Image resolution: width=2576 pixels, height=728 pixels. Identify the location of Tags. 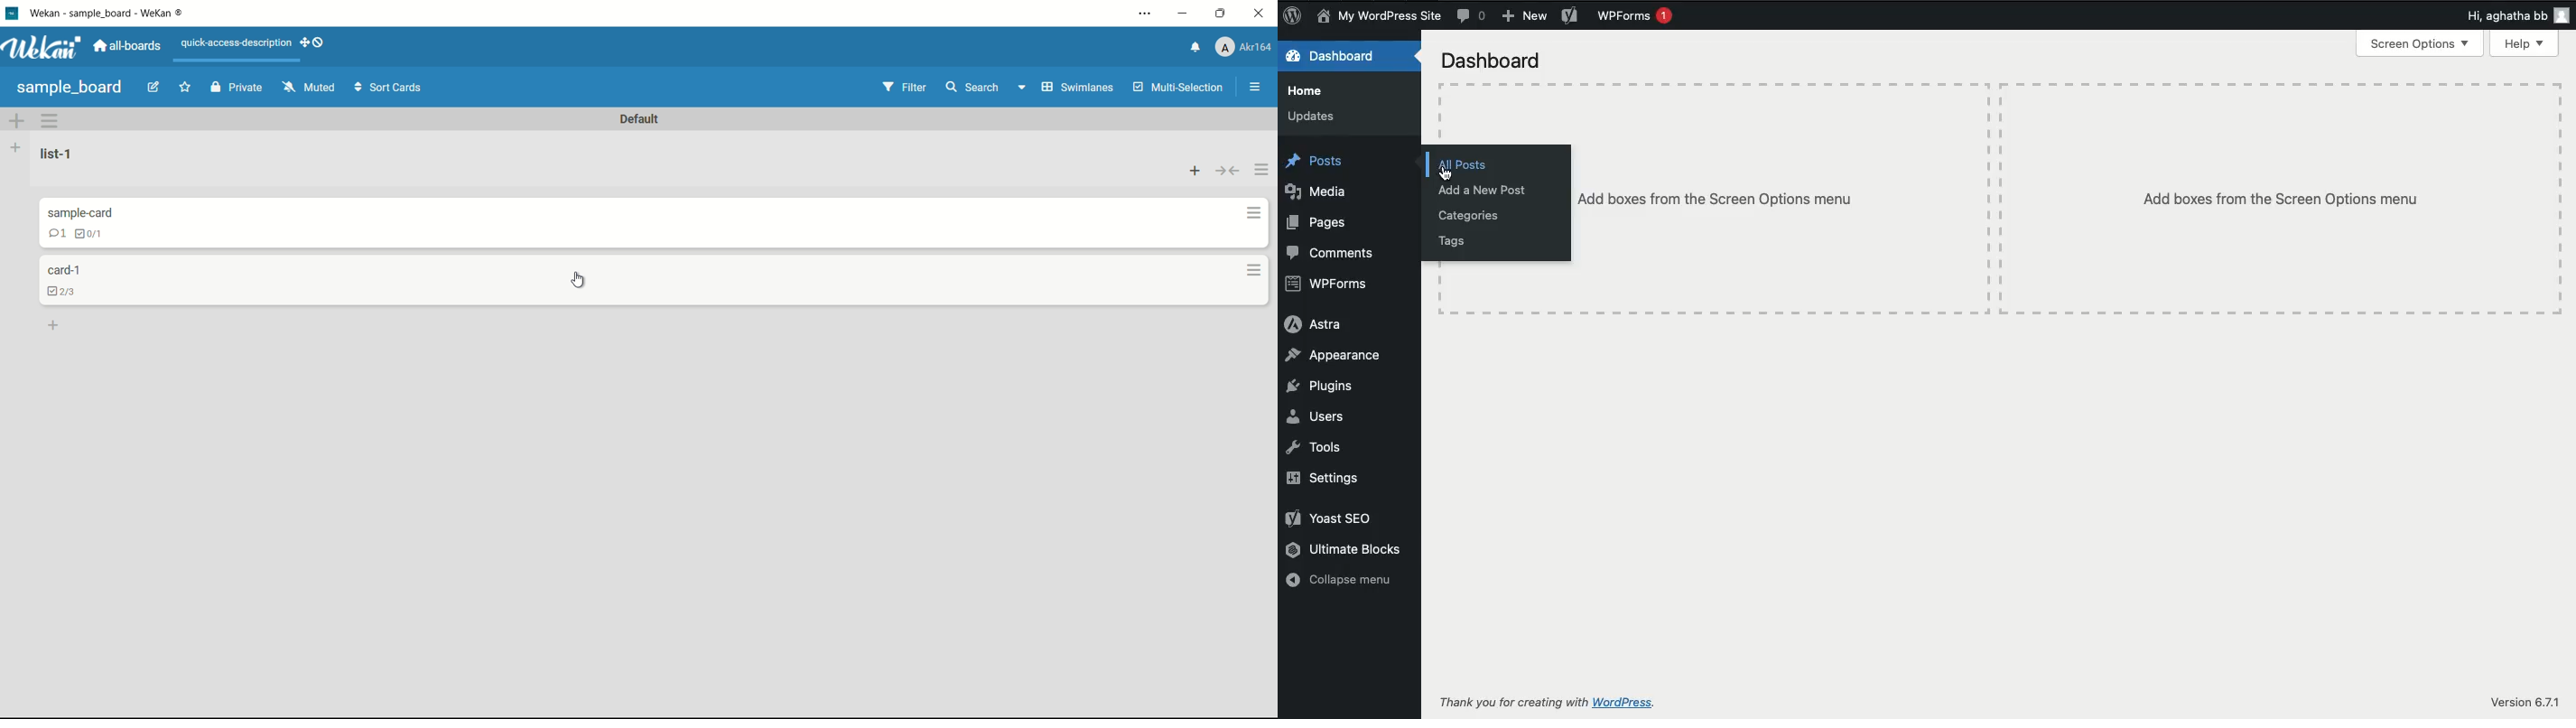
(1453, 239).